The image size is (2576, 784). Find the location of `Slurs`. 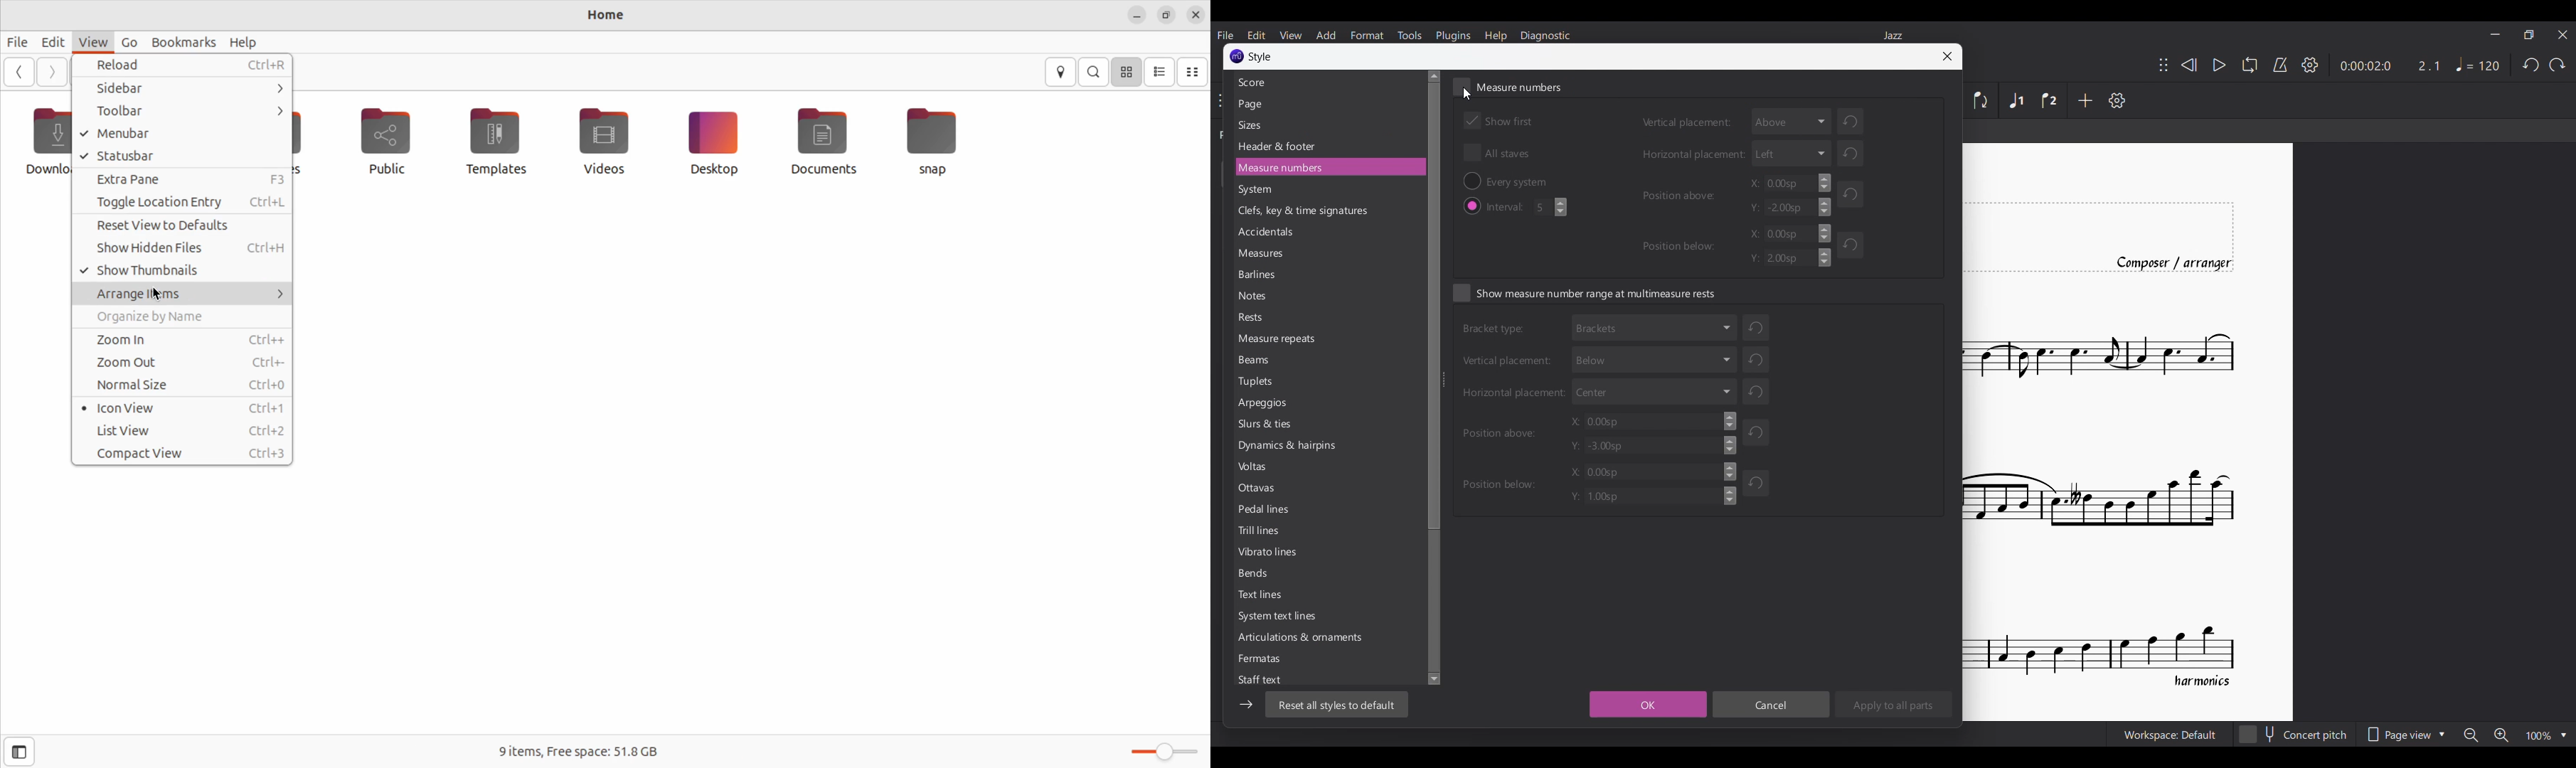

Slurs is located at coordinates (1266, 426).